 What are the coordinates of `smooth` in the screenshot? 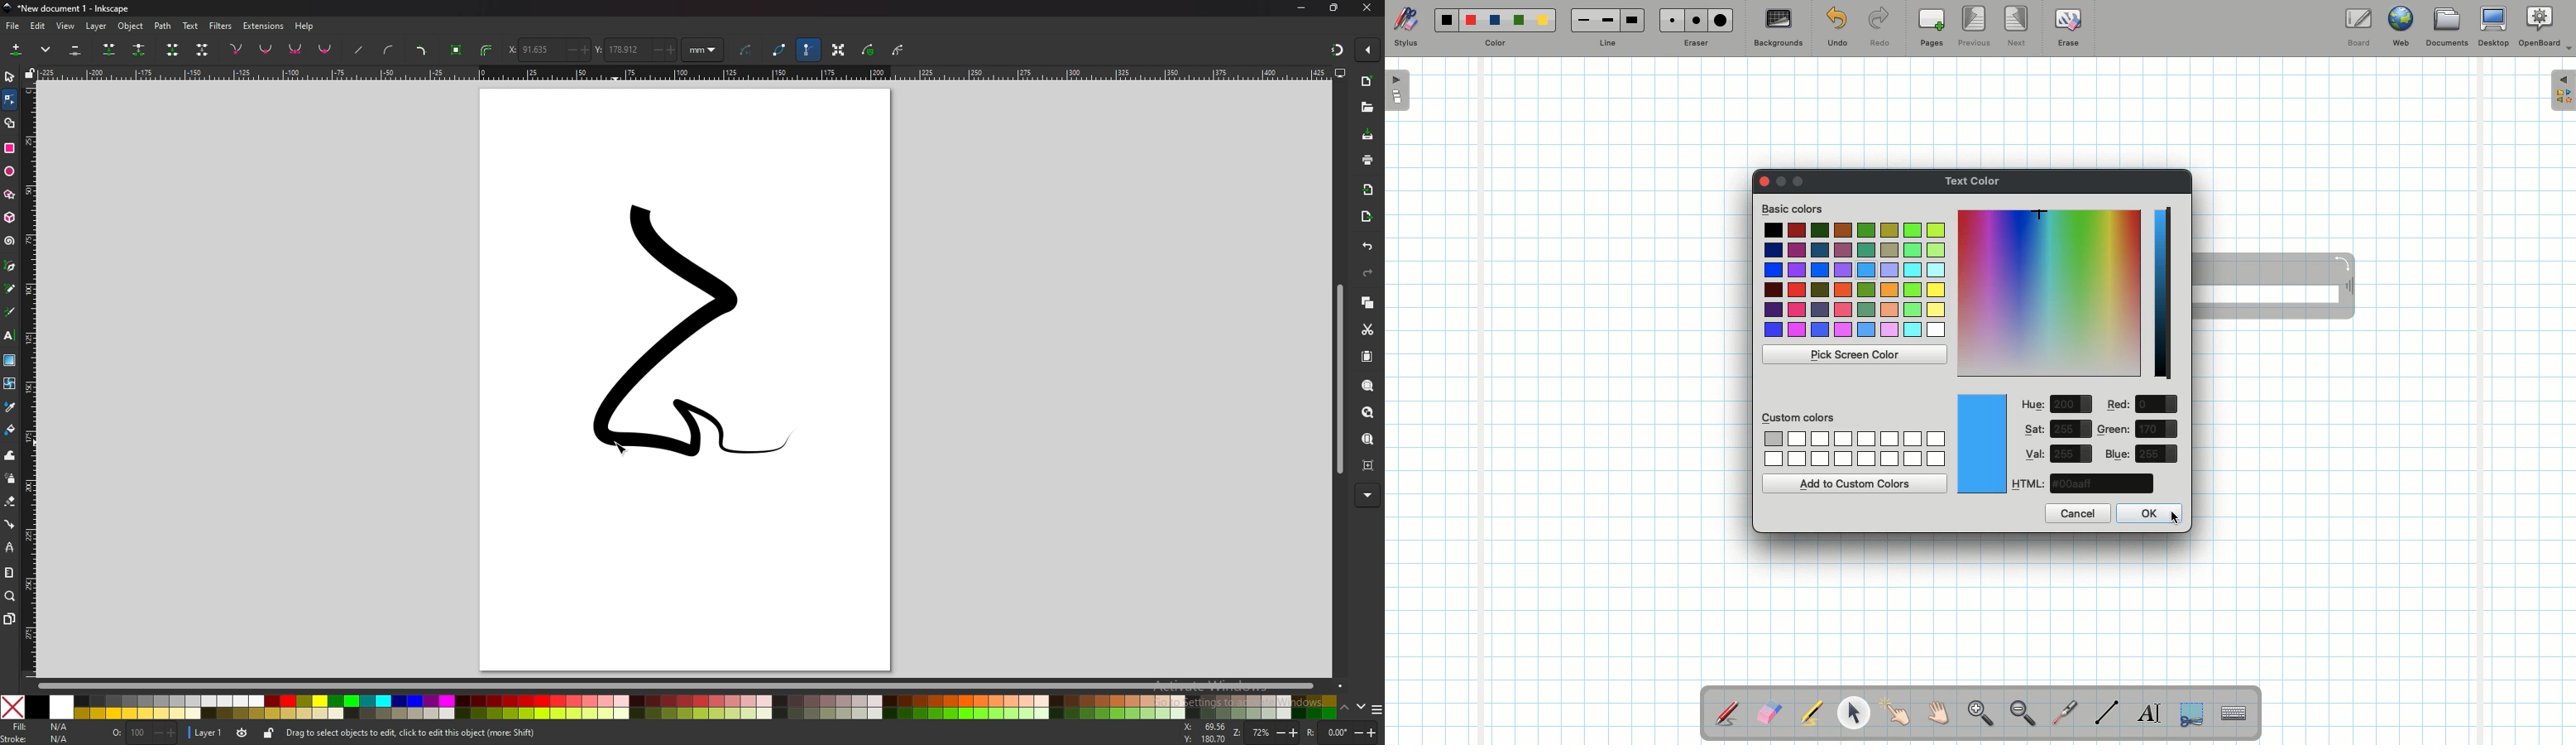 It's located at (267, 50).